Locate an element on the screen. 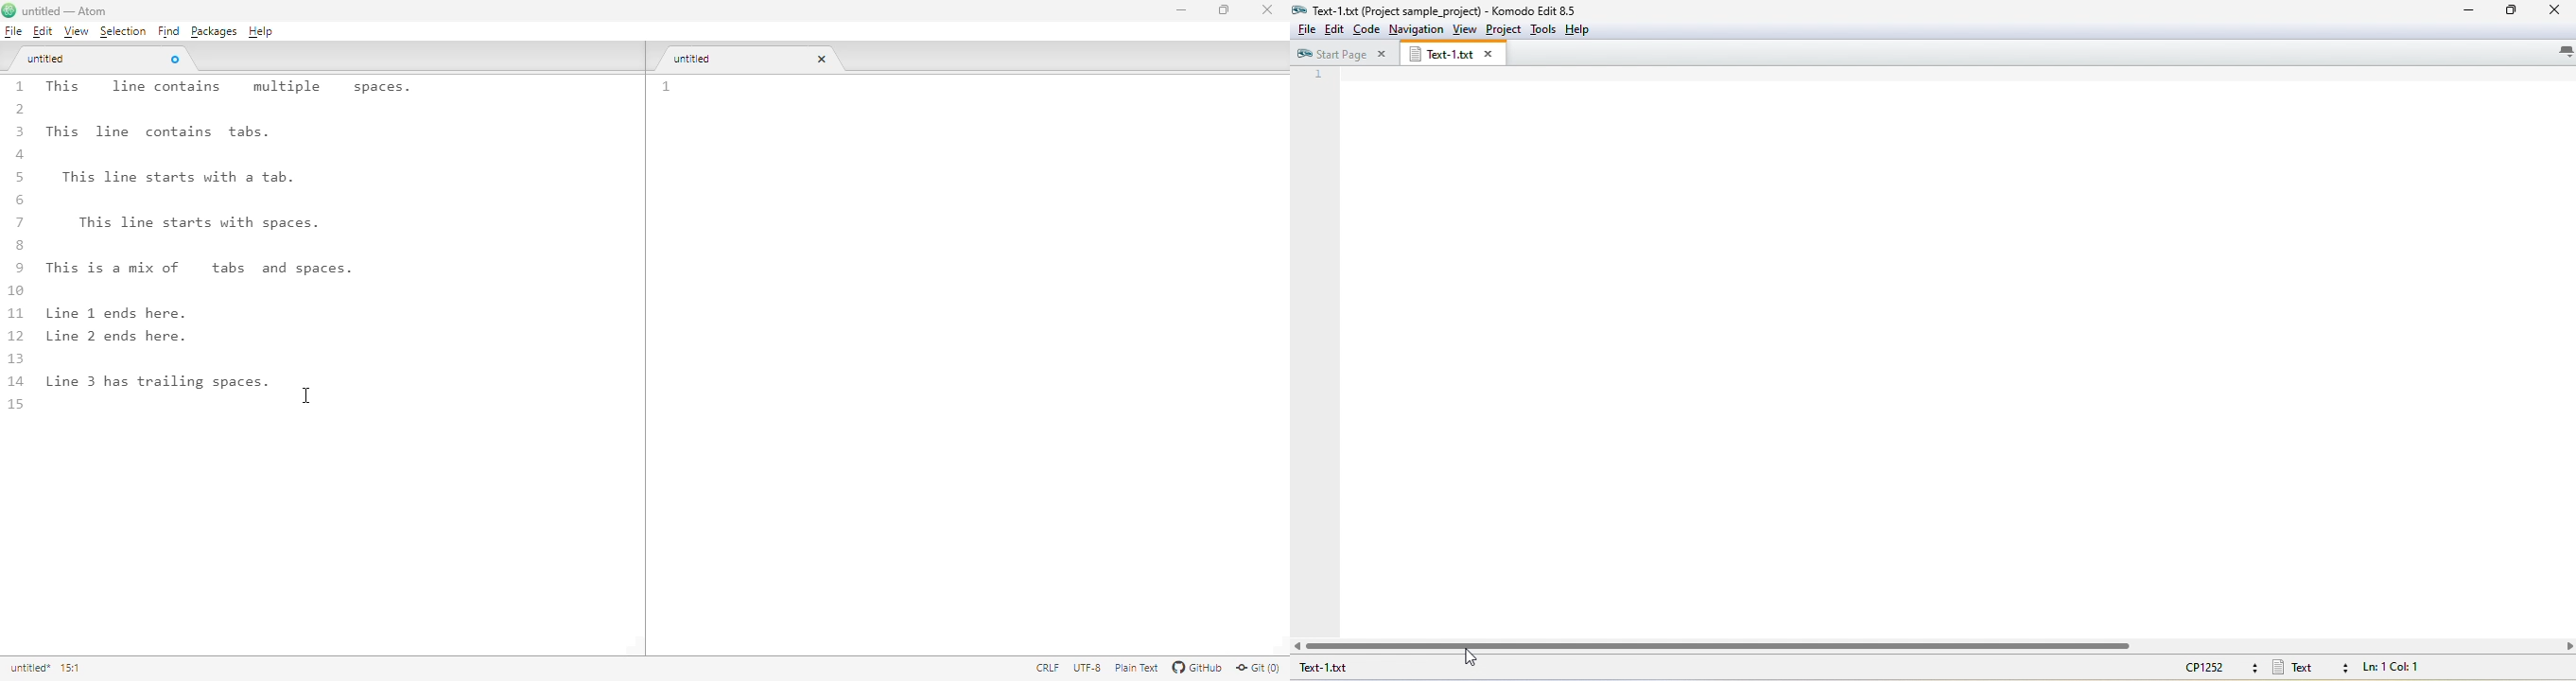  CRLF is located at coordinates (1046, 667).